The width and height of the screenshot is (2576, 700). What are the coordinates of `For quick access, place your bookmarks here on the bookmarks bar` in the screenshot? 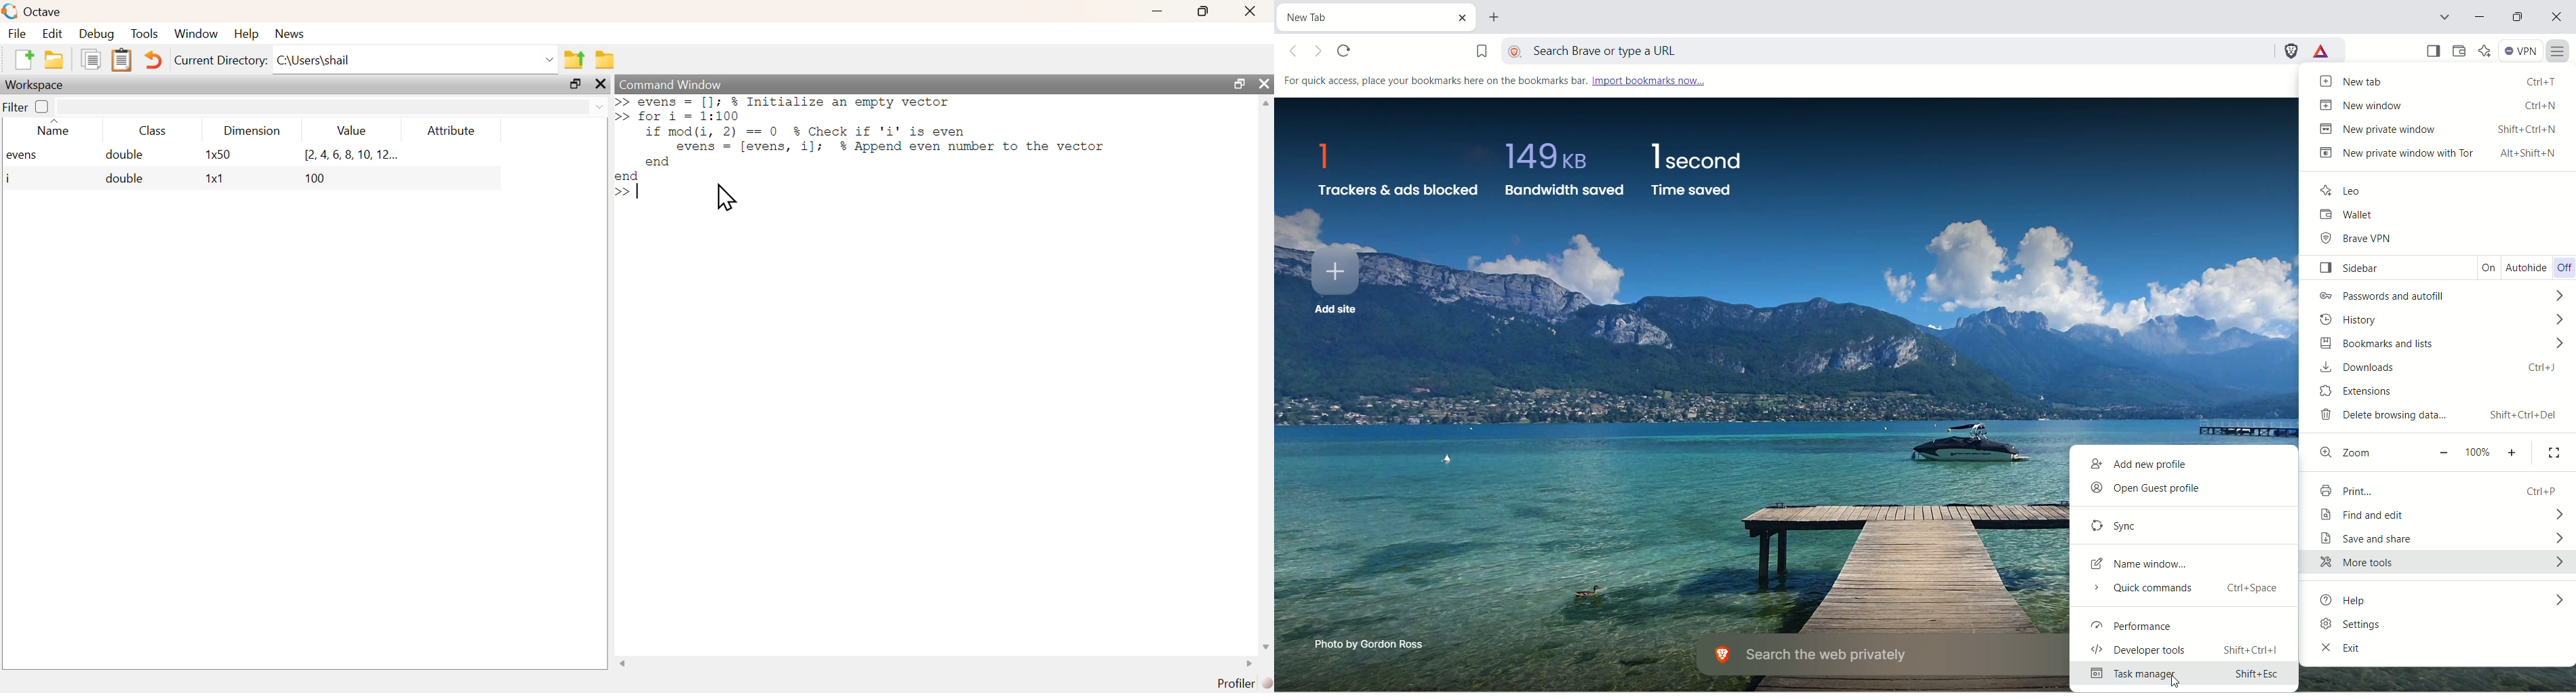 It's located at (1431, 81).